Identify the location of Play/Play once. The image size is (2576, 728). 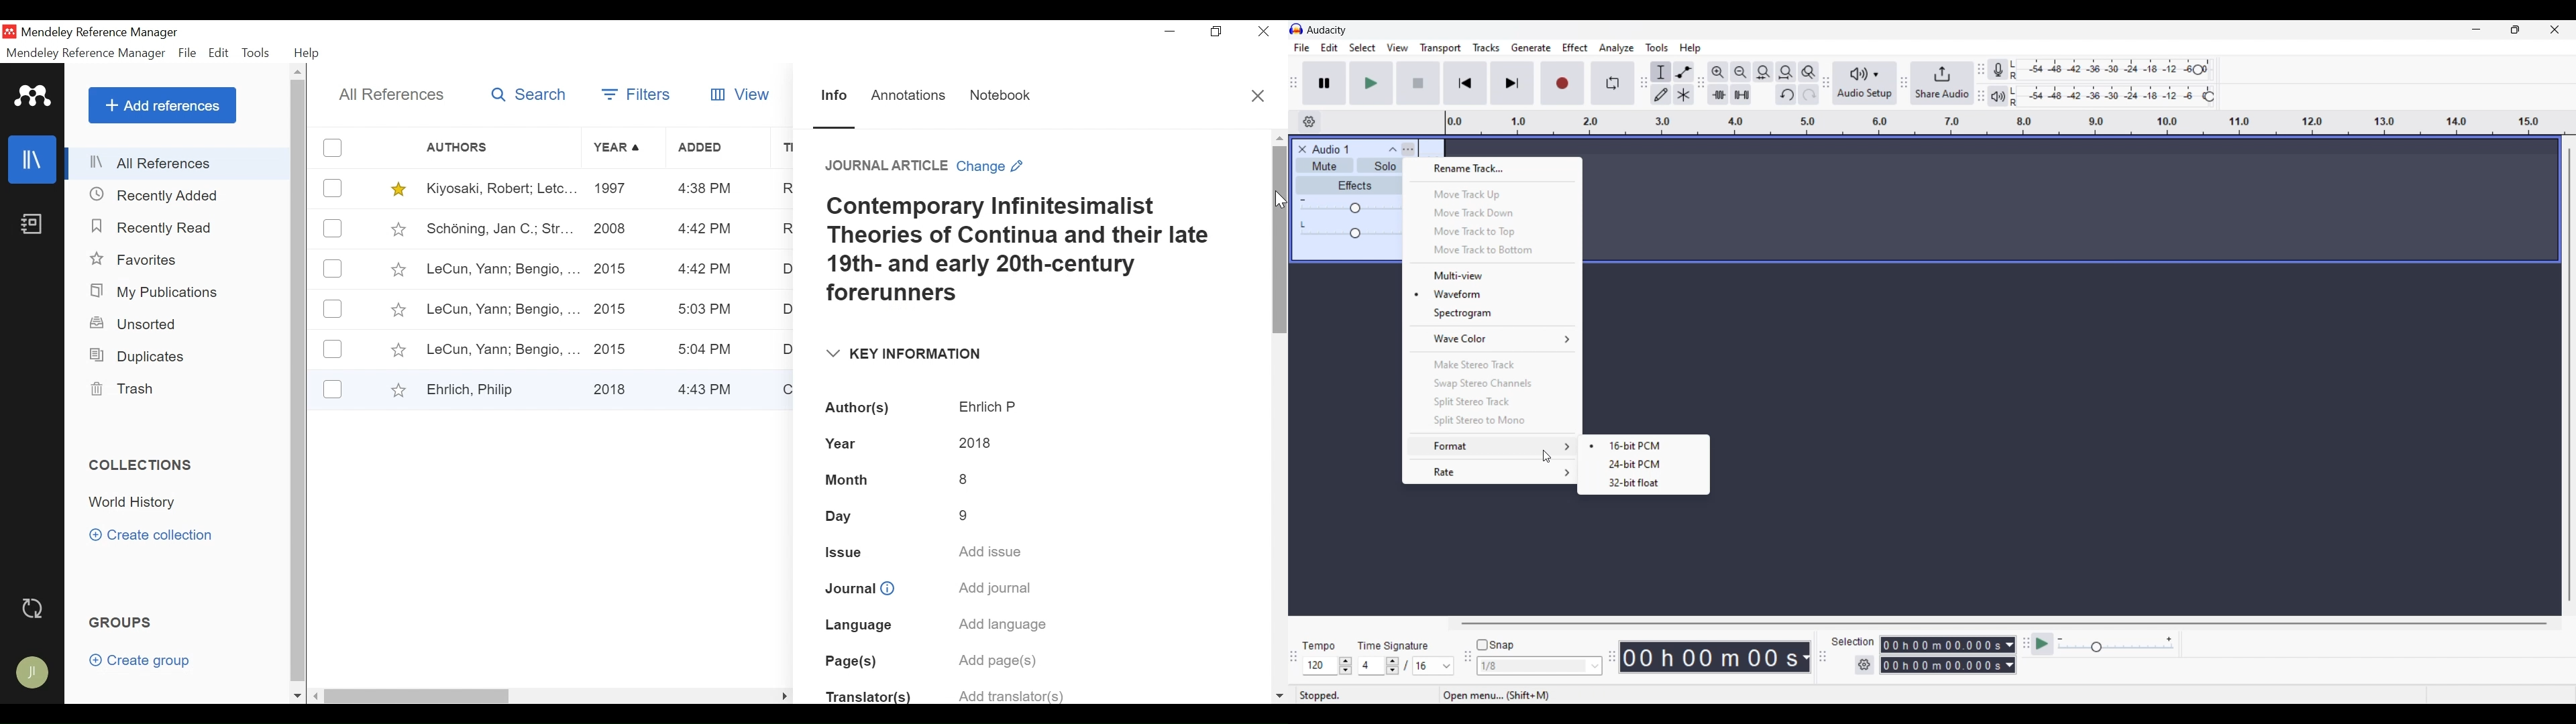
(1371, 82).